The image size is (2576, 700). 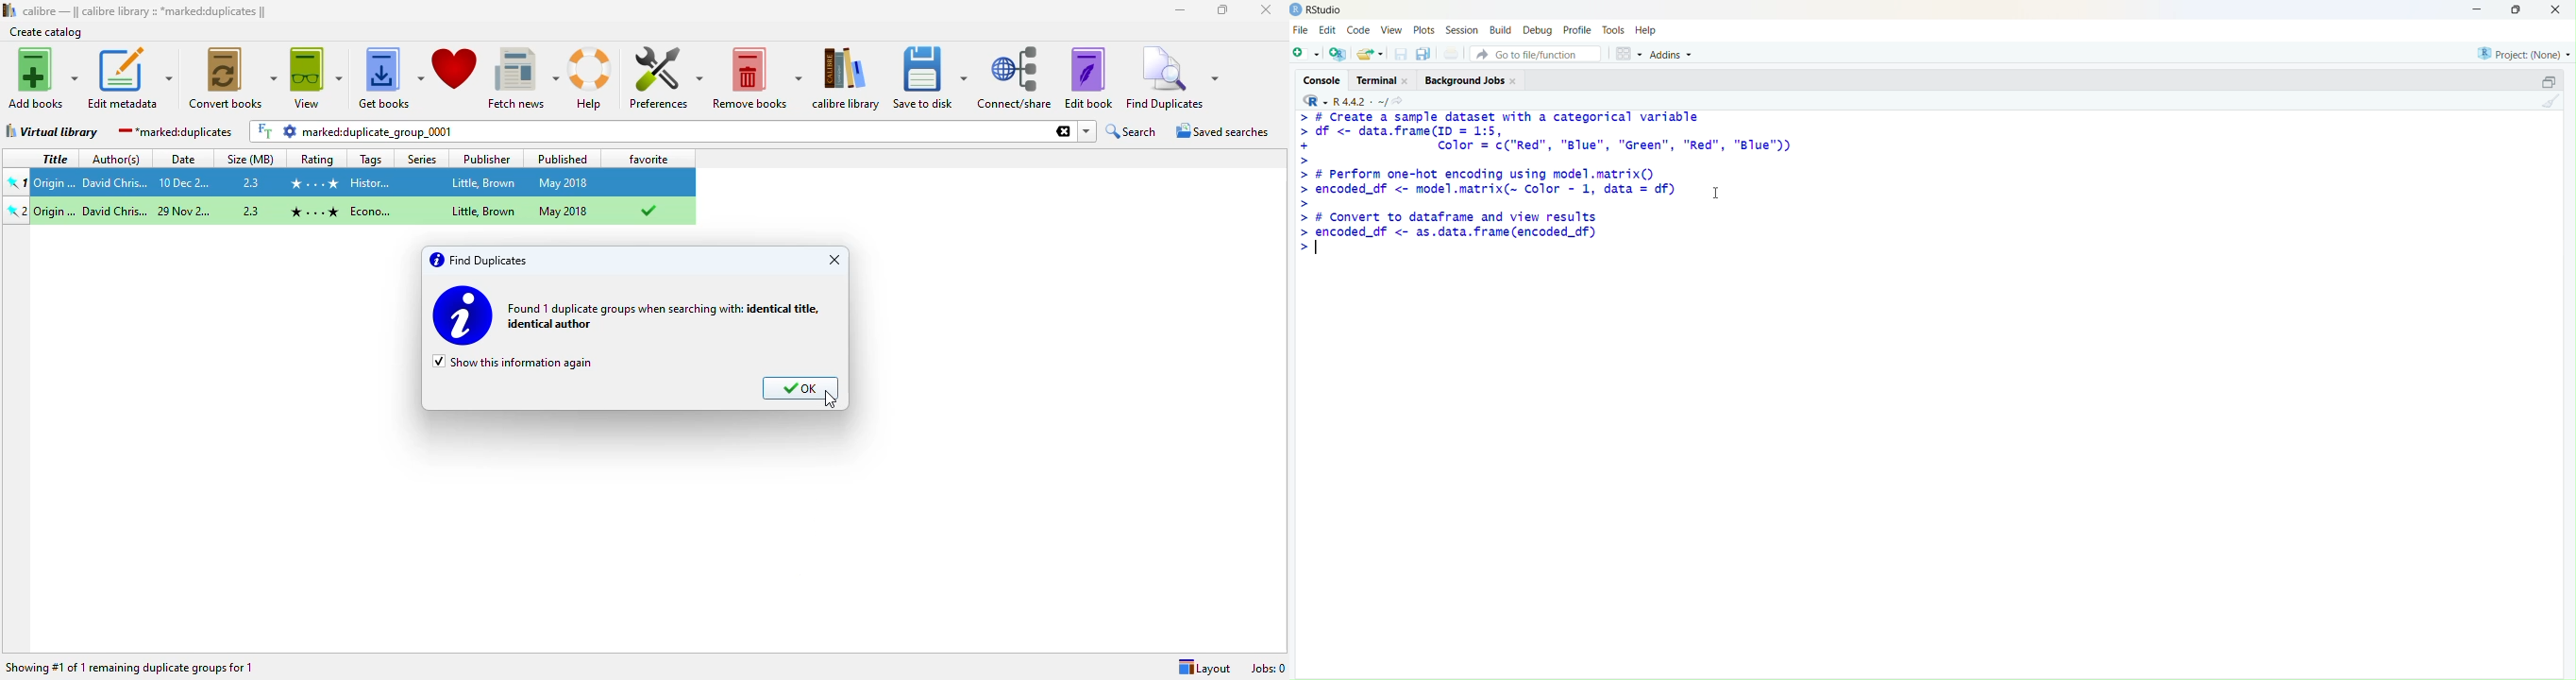 I want to click on clean, so click(x=2551, y=101).